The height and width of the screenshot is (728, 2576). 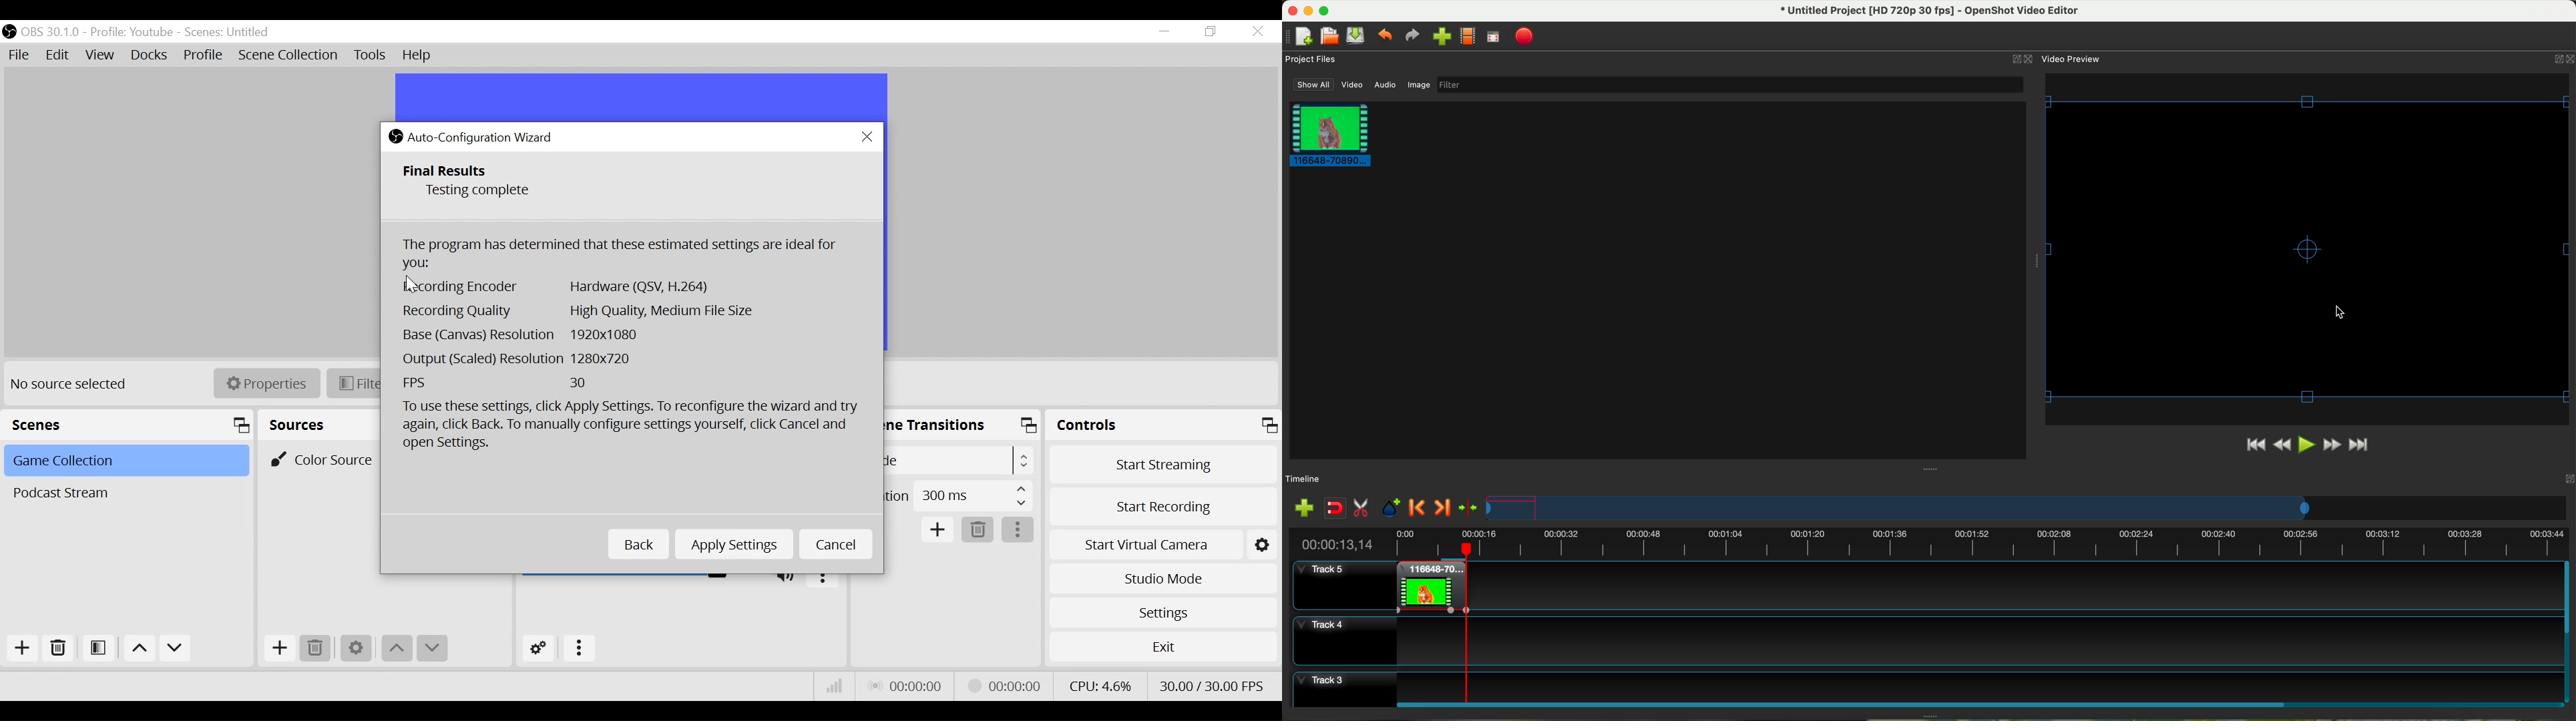 What do you see at coordinates (150, 55) in the screenshot?
I see `Docks` at bounding box center [150, 55].